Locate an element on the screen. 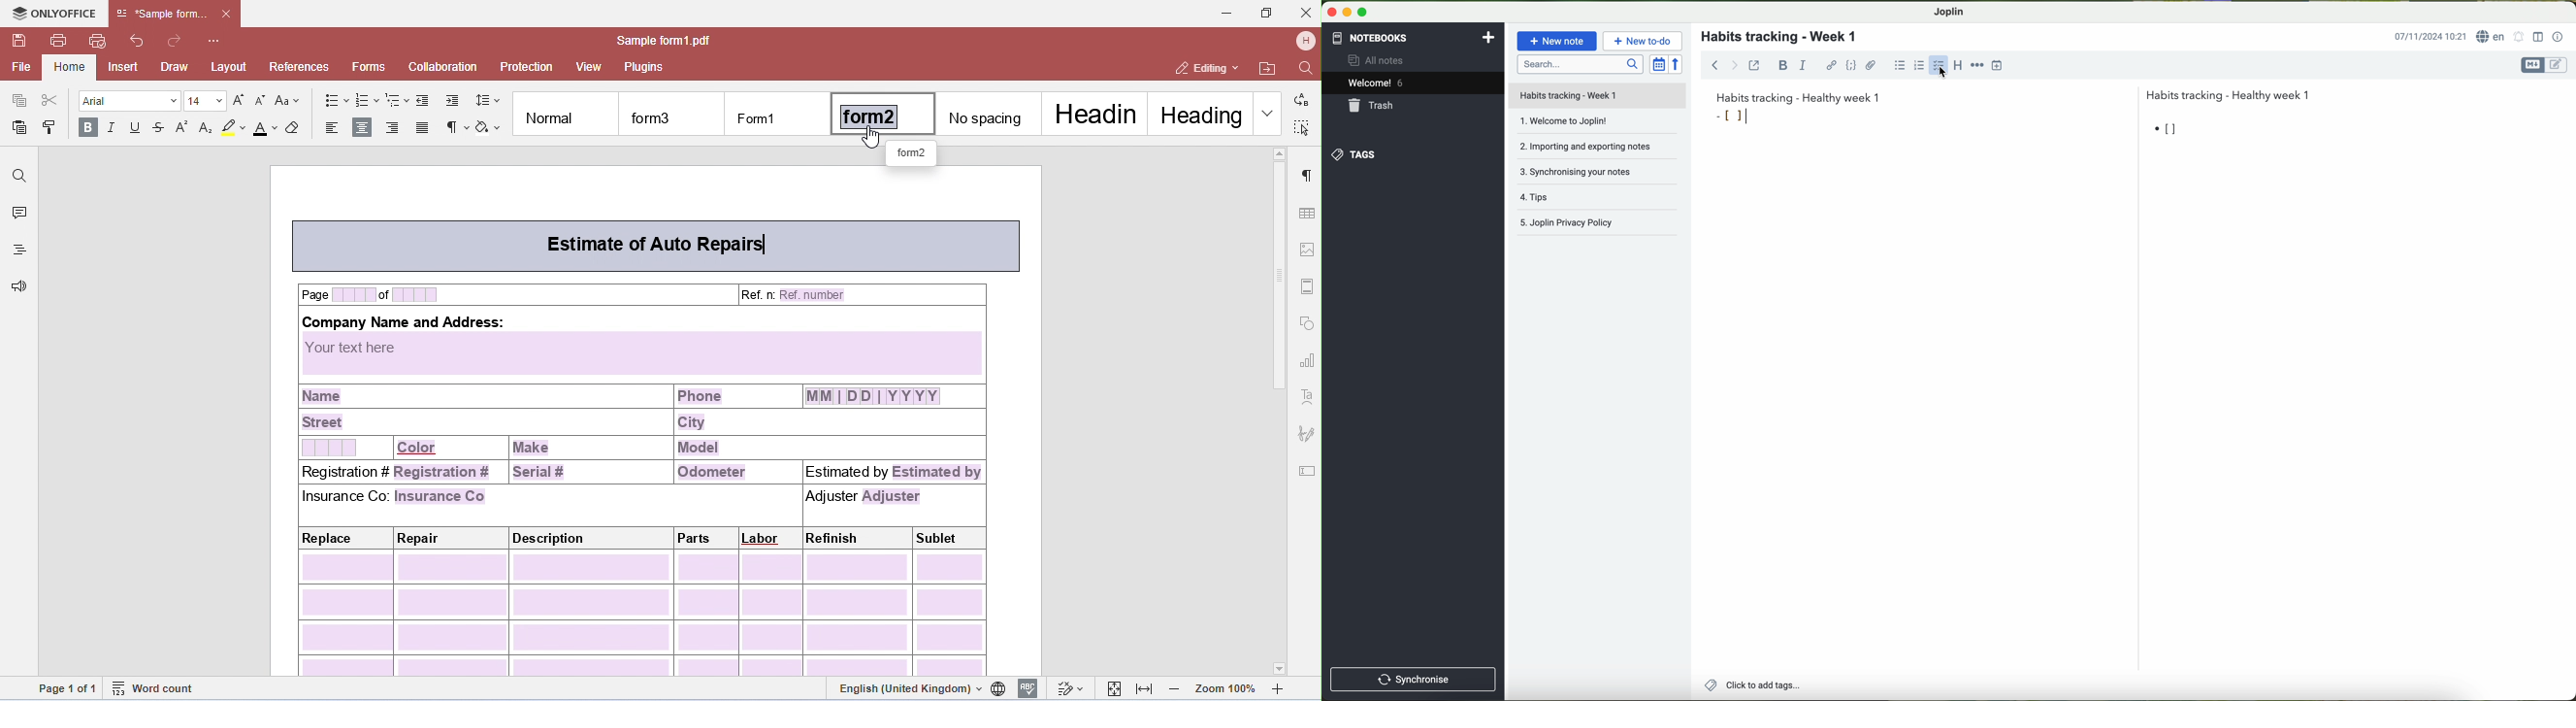 The image size is (2576, 728). habits tracking week 1 is located at coordinates (1798, 97).